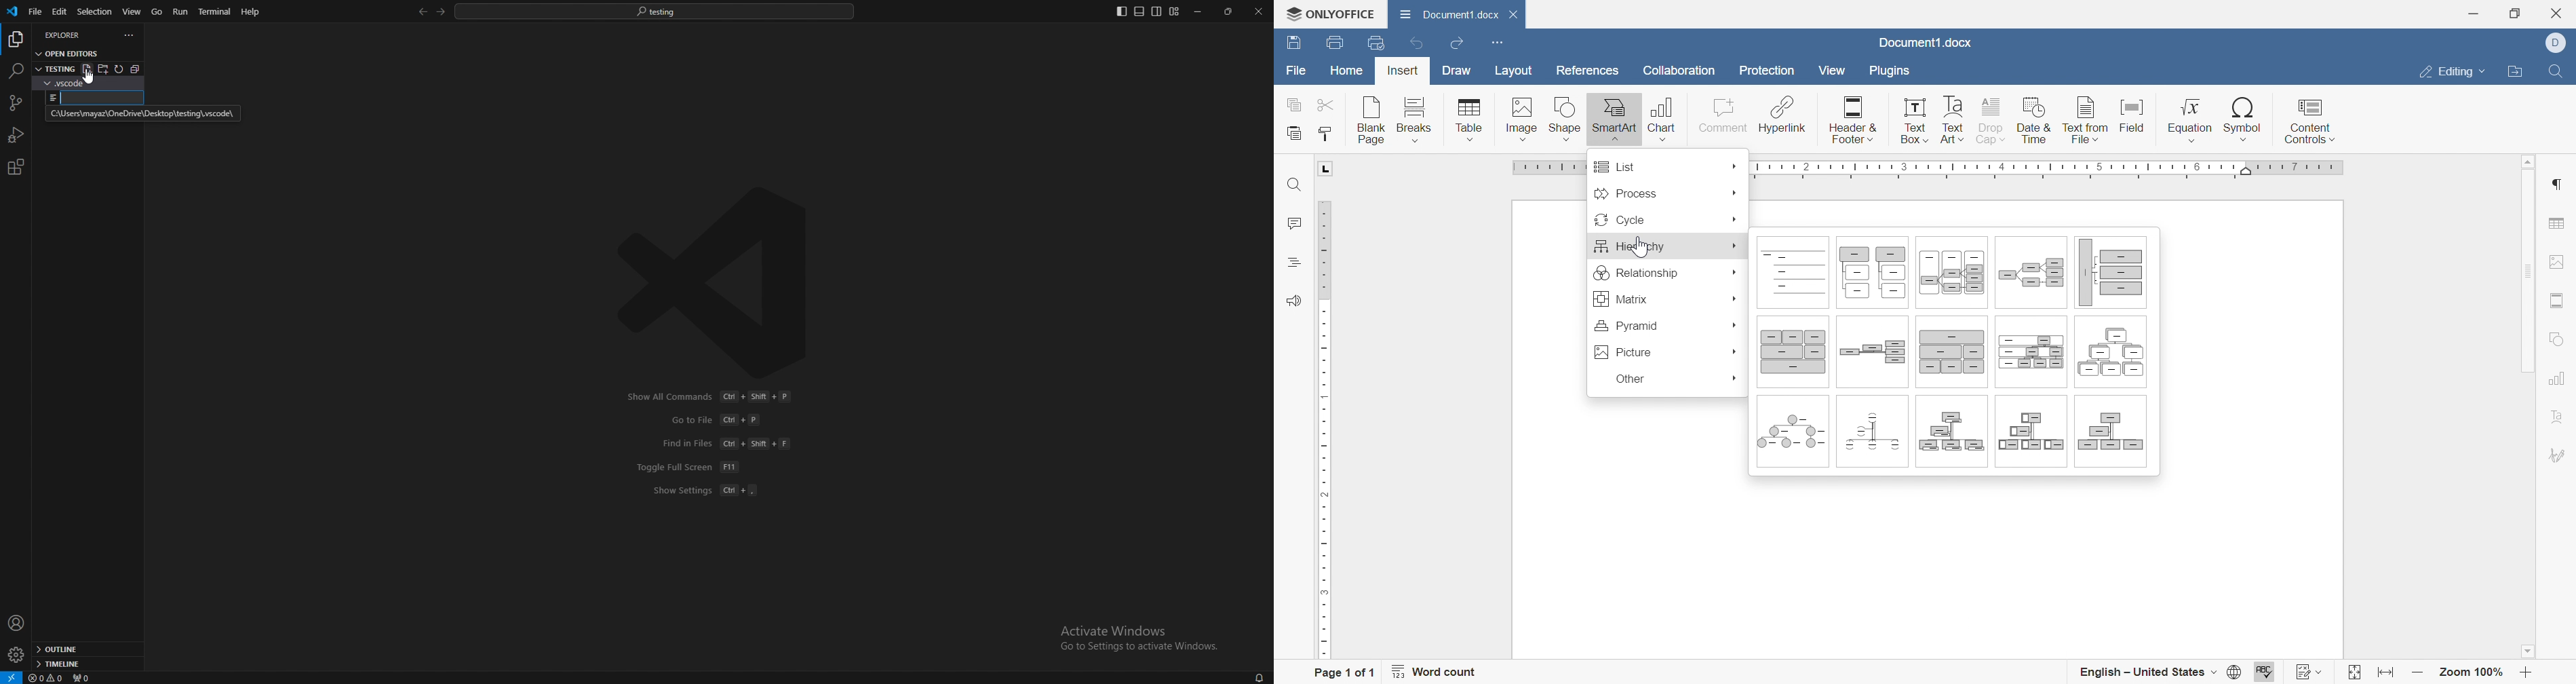 This screenshot has width=2576, height=700. What do you see at coordinates (2556, 43) in the screenshot?
I see `DELL` at bounding box center [2556, 43].